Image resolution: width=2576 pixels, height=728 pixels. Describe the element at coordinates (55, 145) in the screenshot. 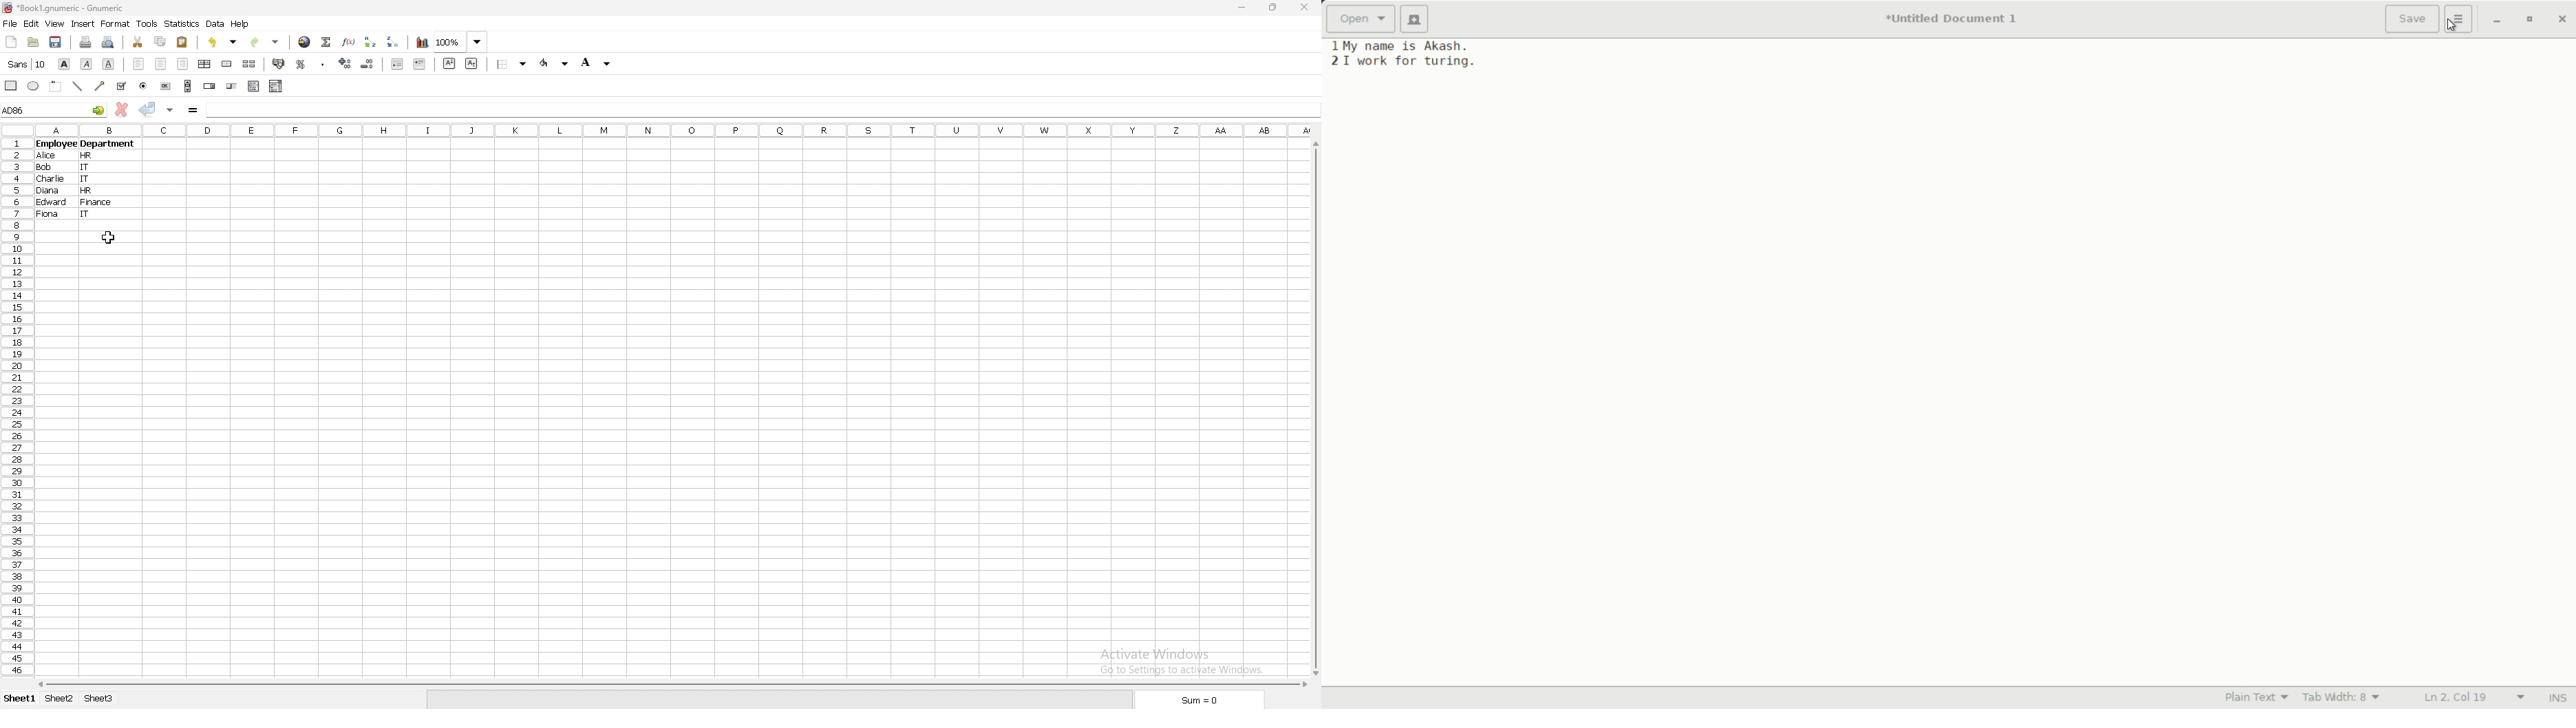

I see `employee` at that location.